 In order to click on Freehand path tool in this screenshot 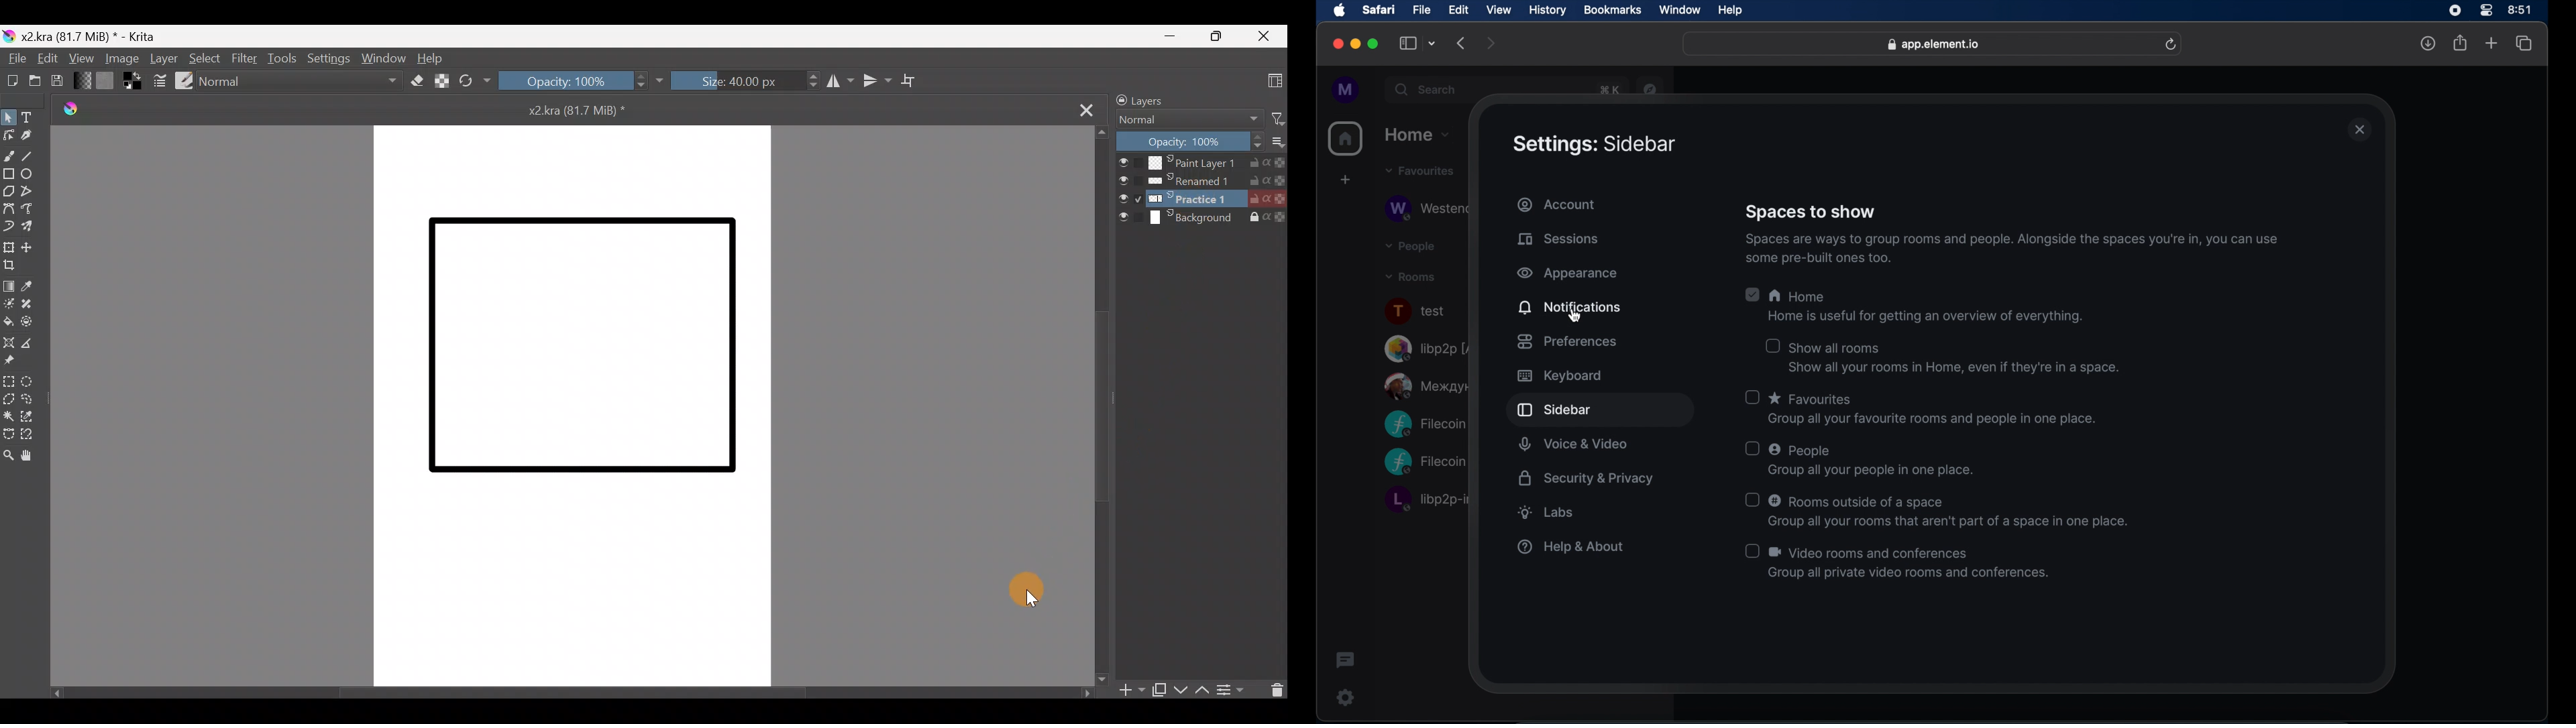, I will do `click(33, 213)`.